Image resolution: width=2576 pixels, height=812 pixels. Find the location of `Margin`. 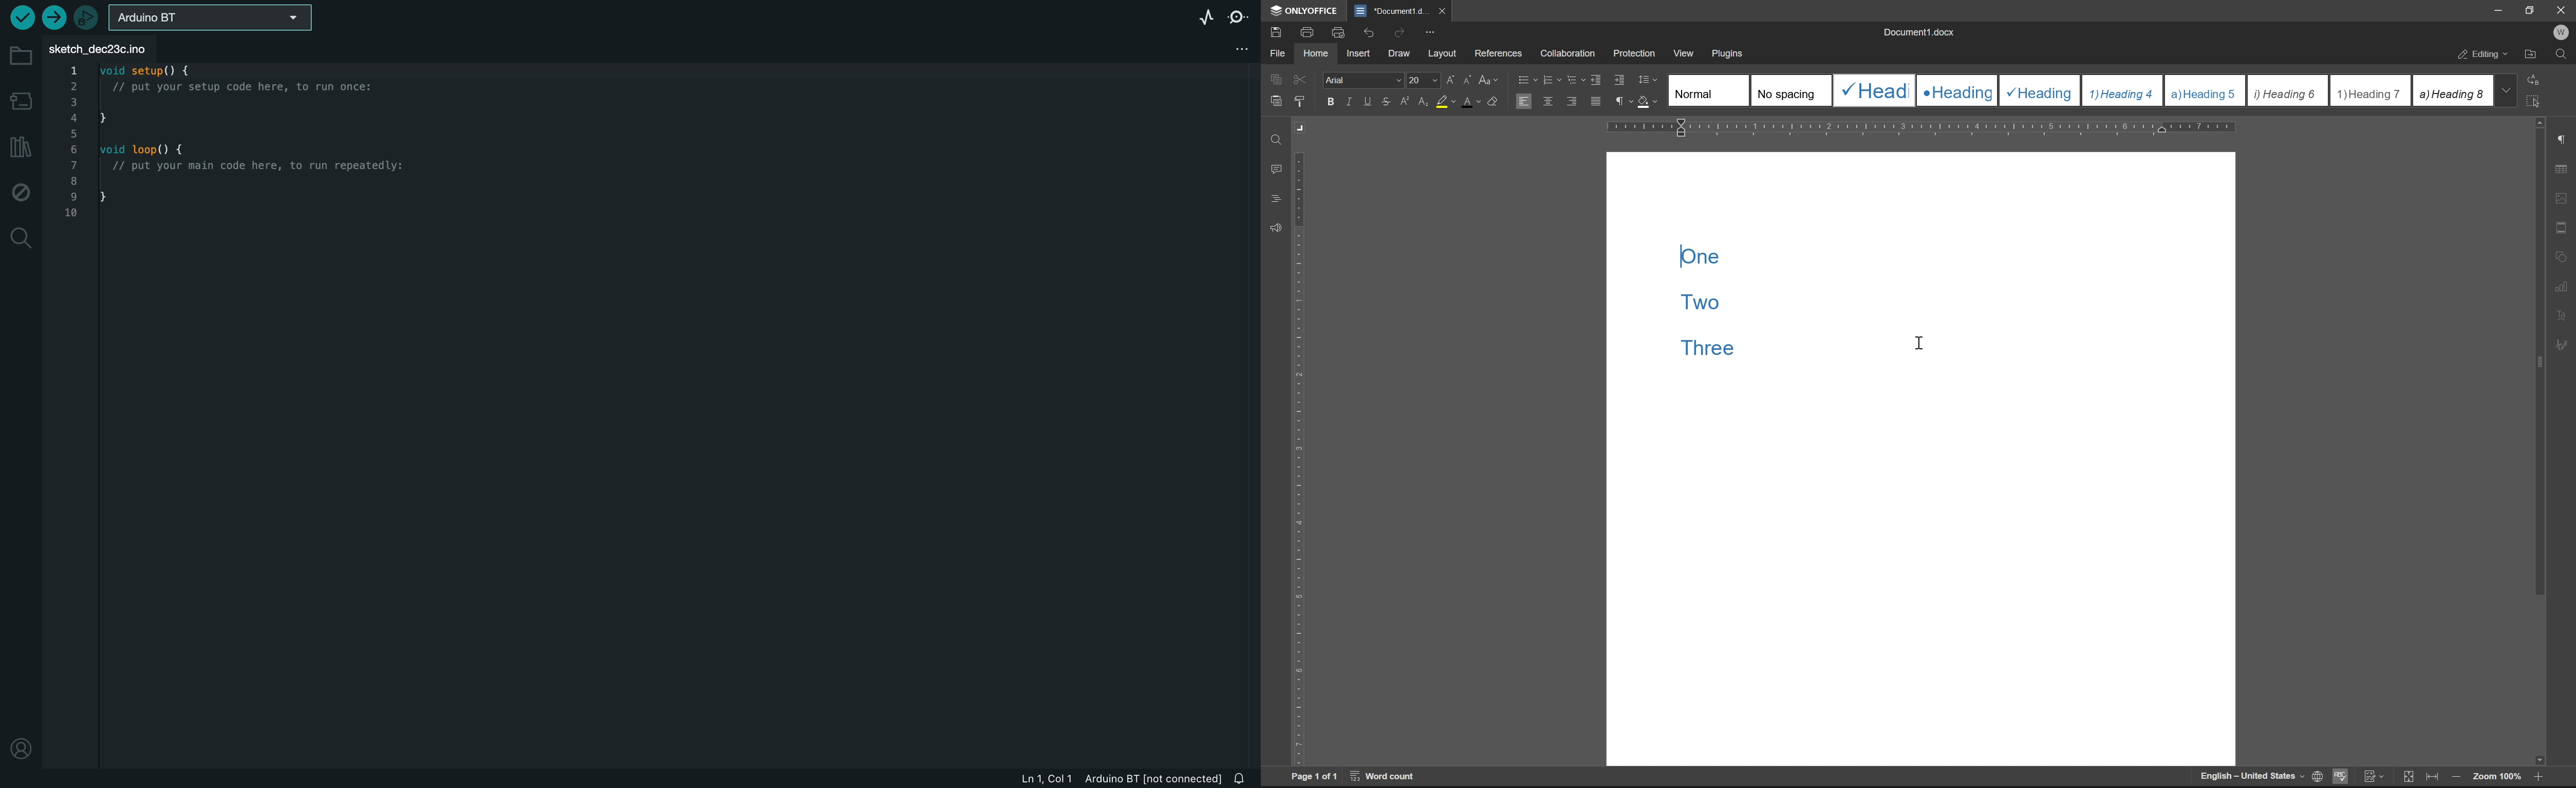

Margin is located at coordinates (1302, 128).